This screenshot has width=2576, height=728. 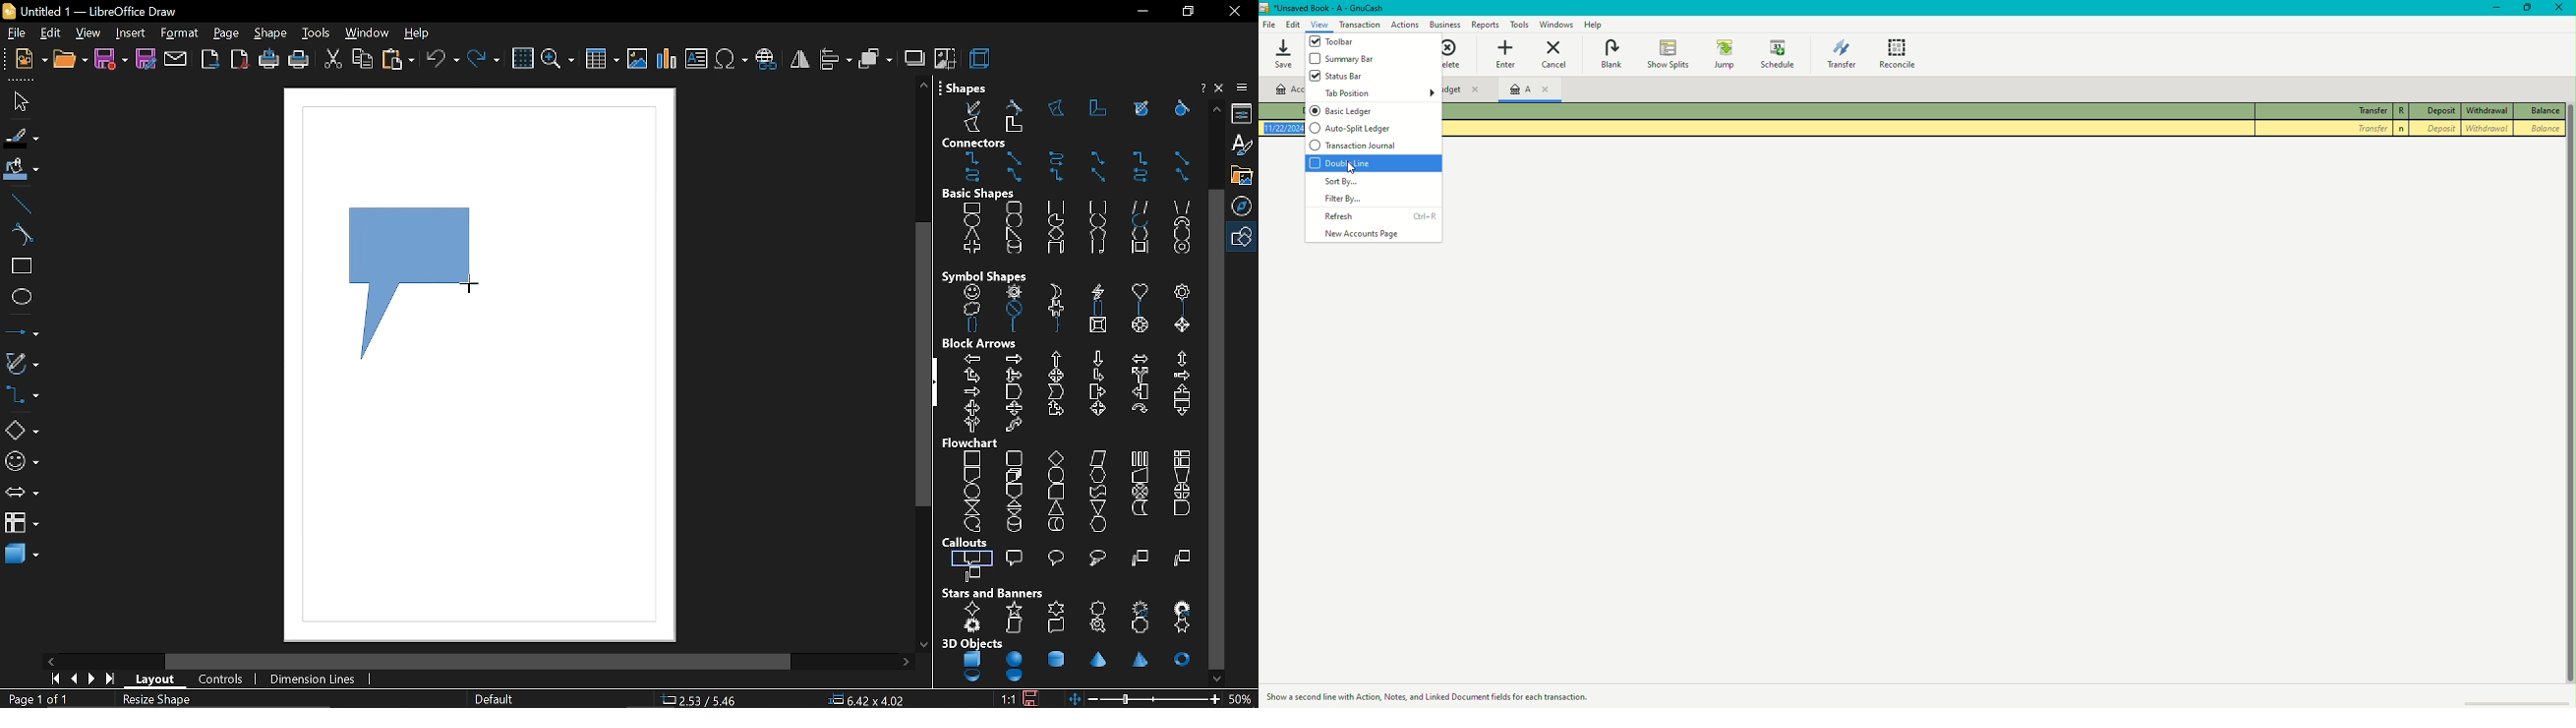 What do you see at coordinates (22, 431) in the screenshot?
I see `basic shapes` at bounding box center [22, 431].